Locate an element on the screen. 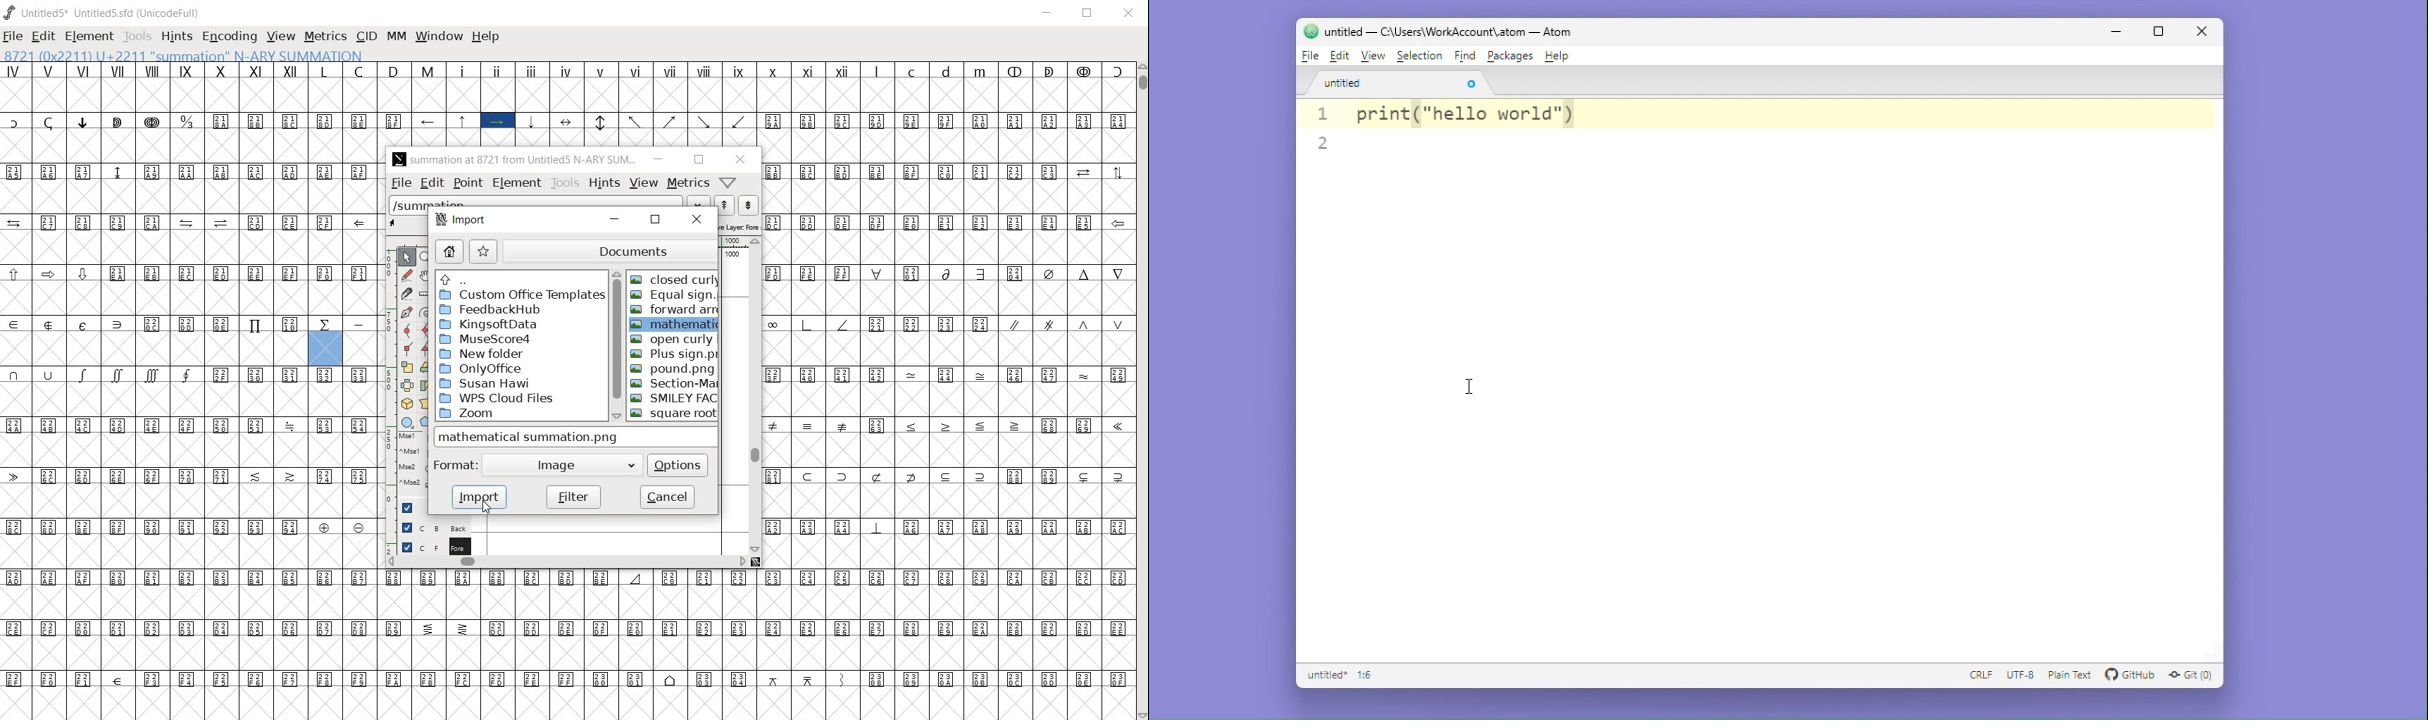 This screenshot has width=2436, height=728. CURSOR is located at coordinates (726, 47).